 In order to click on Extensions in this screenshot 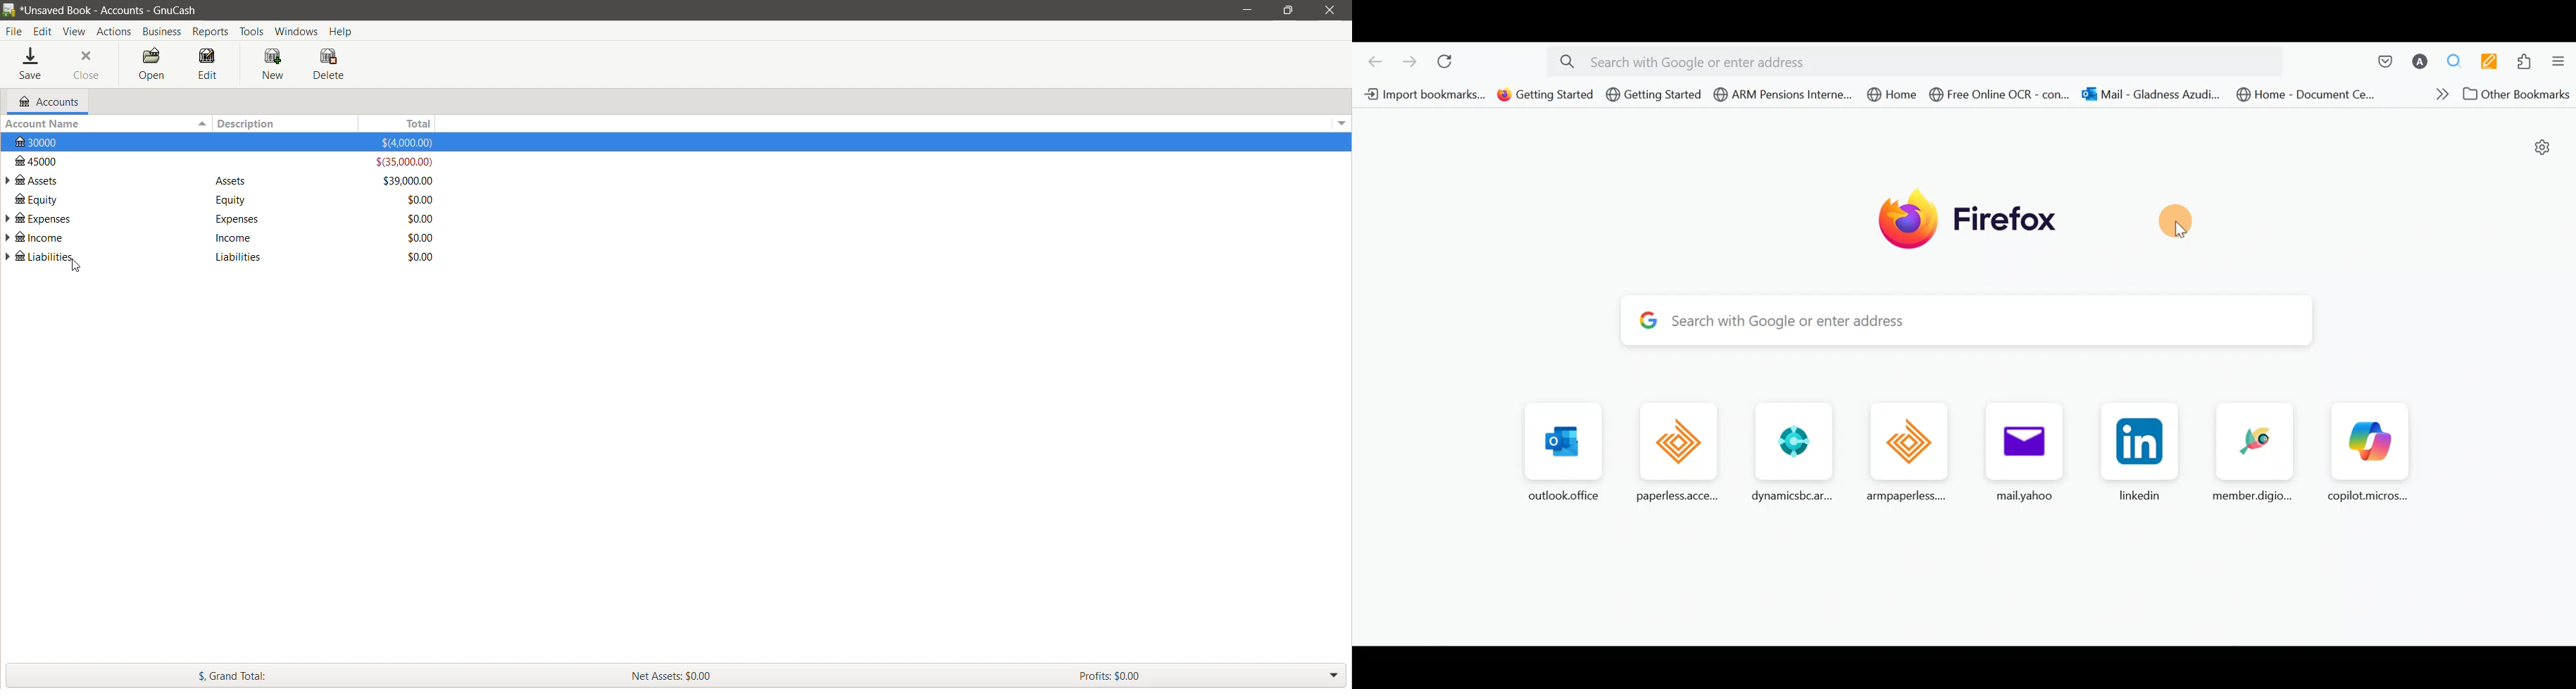, I will do `click(2527, 60)`.